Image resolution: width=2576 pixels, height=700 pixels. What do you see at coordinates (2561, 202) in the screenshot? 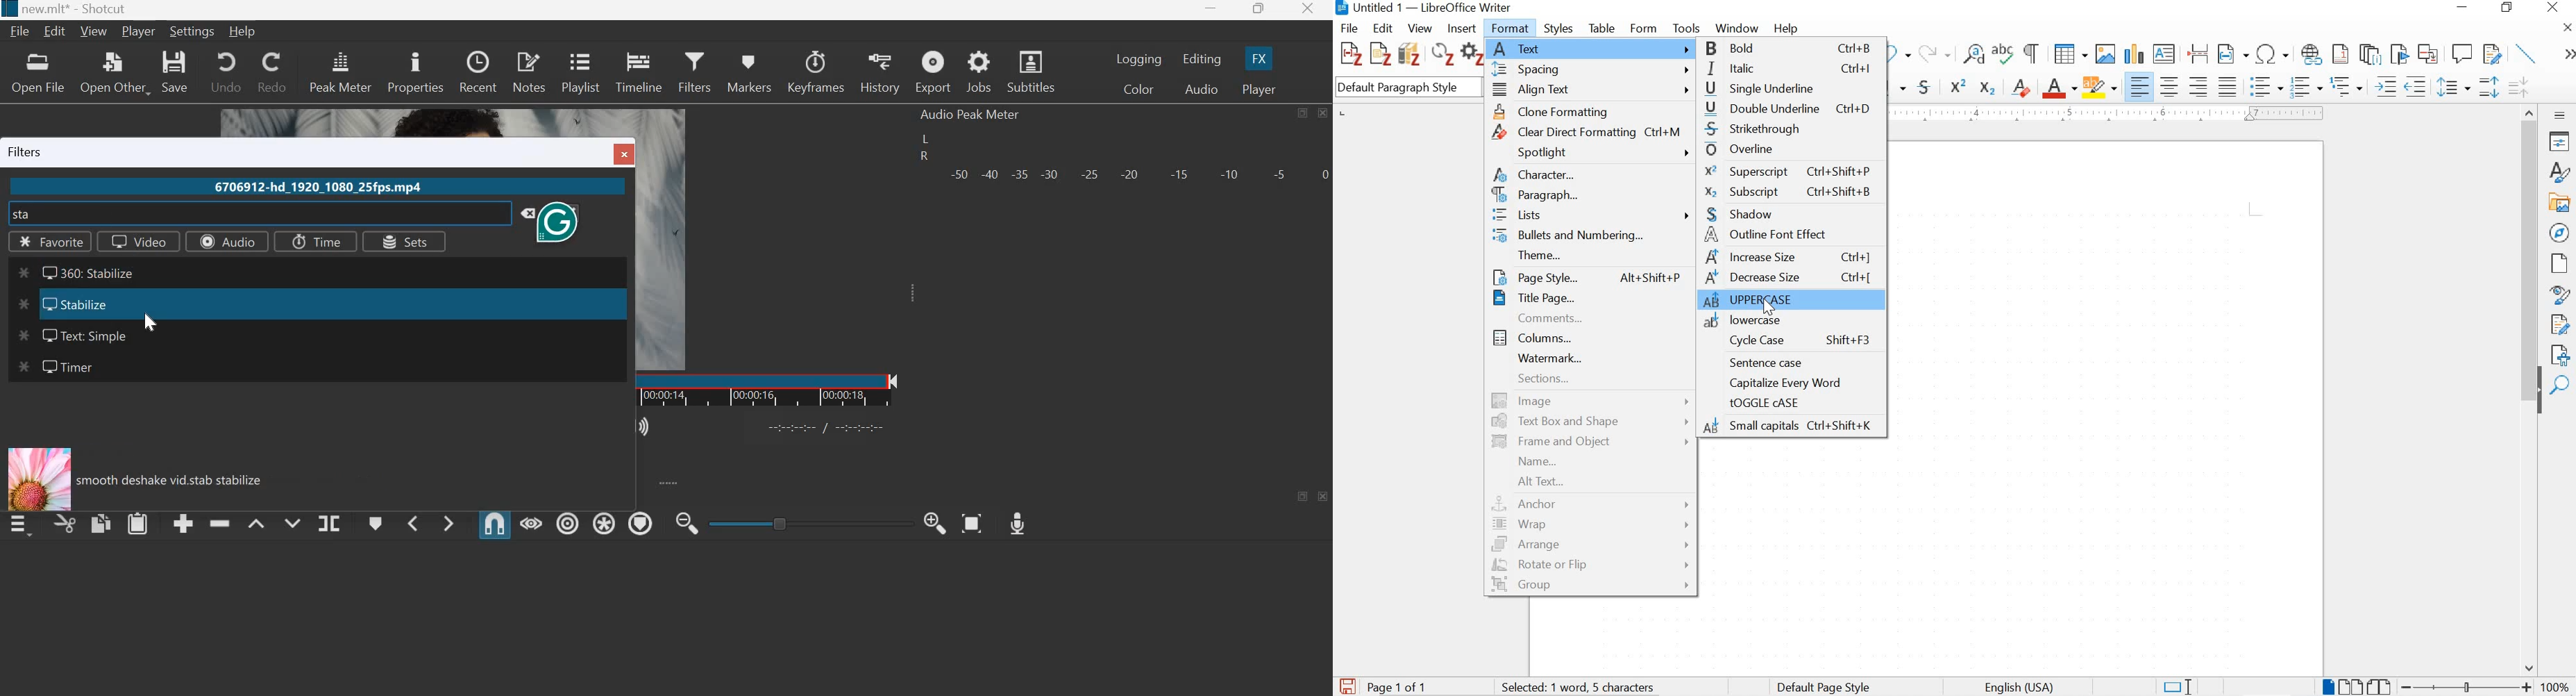
I see `gallery` at bounding box center [2561, 202].